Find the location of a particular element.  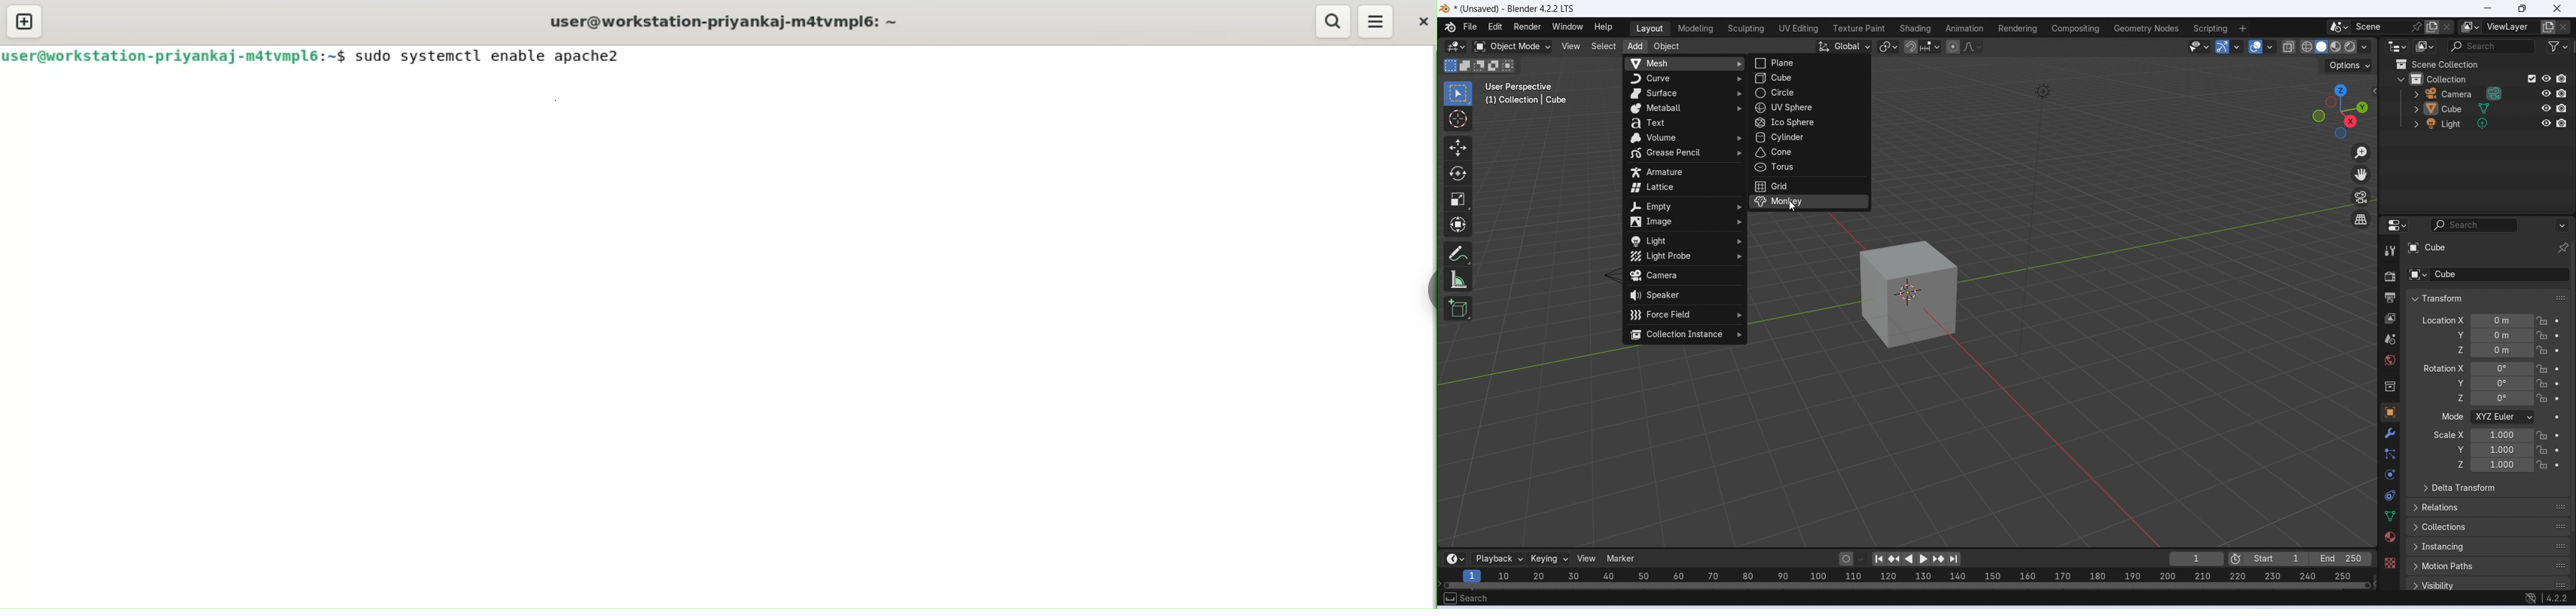

lock location is located at coordinates (2543, 383).